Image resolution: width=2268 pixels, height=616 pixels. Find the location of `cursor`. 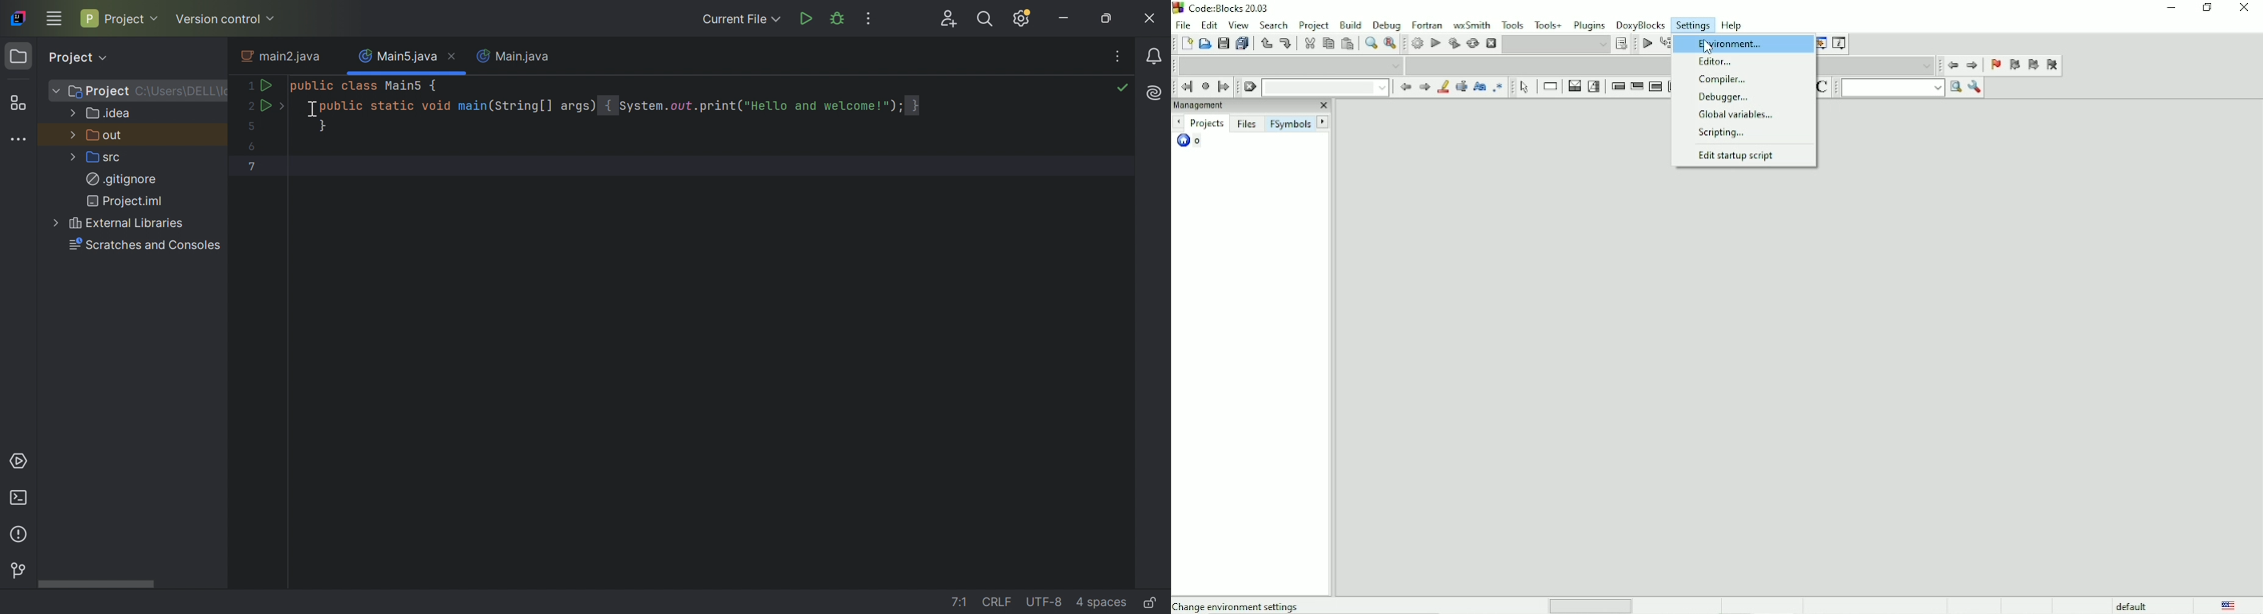

cursor is located at coordinates (1708, 46).